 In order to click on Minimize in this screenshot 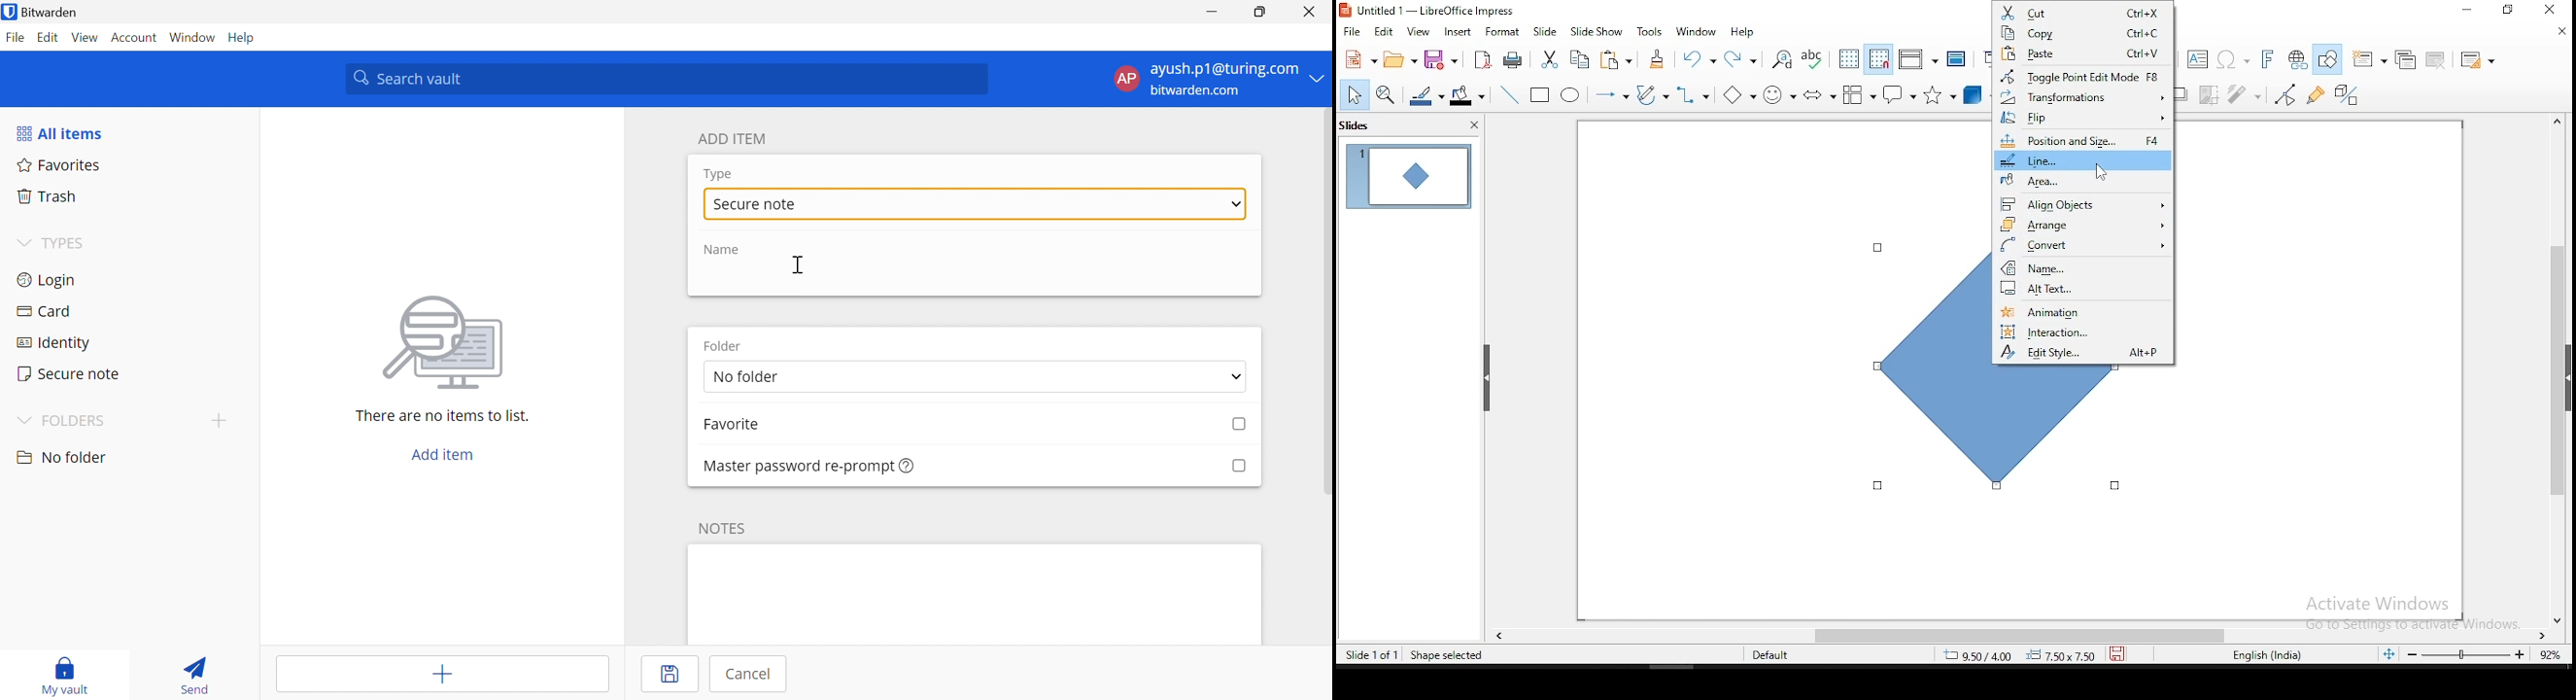, I will do `click(1211, 13)`.